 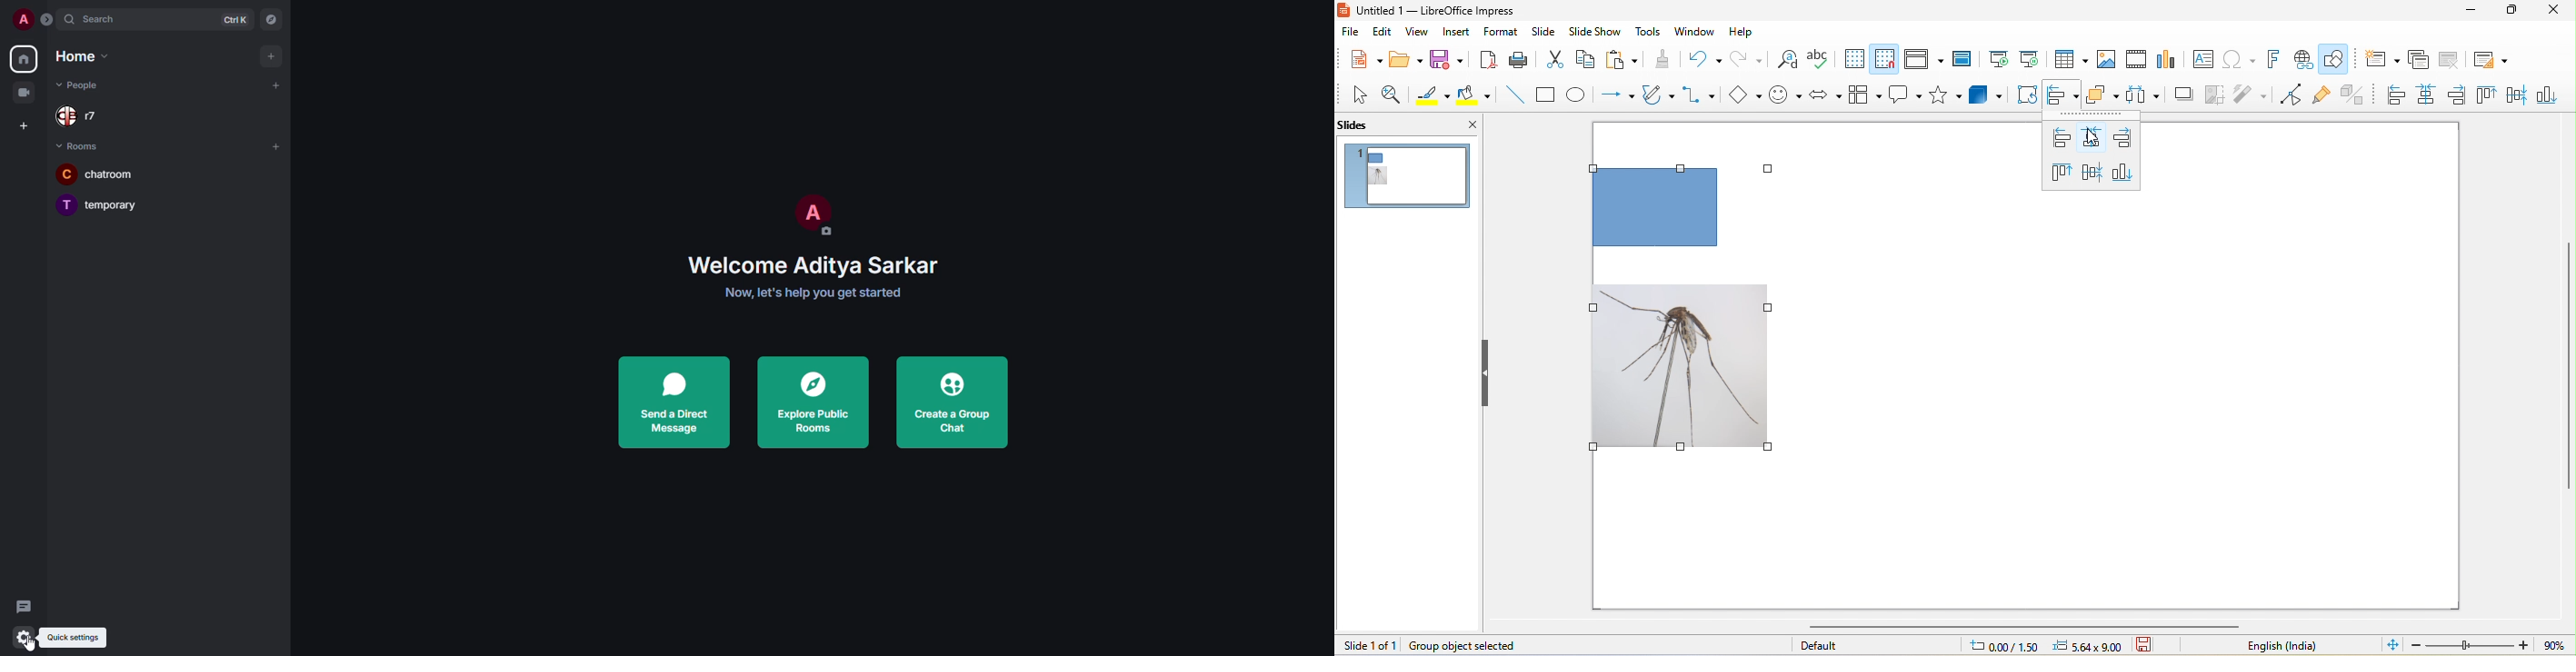 What do you see at coordinates (1433, 94) in the screenshot?
I see `line color` at bounding box center [1433, 94].